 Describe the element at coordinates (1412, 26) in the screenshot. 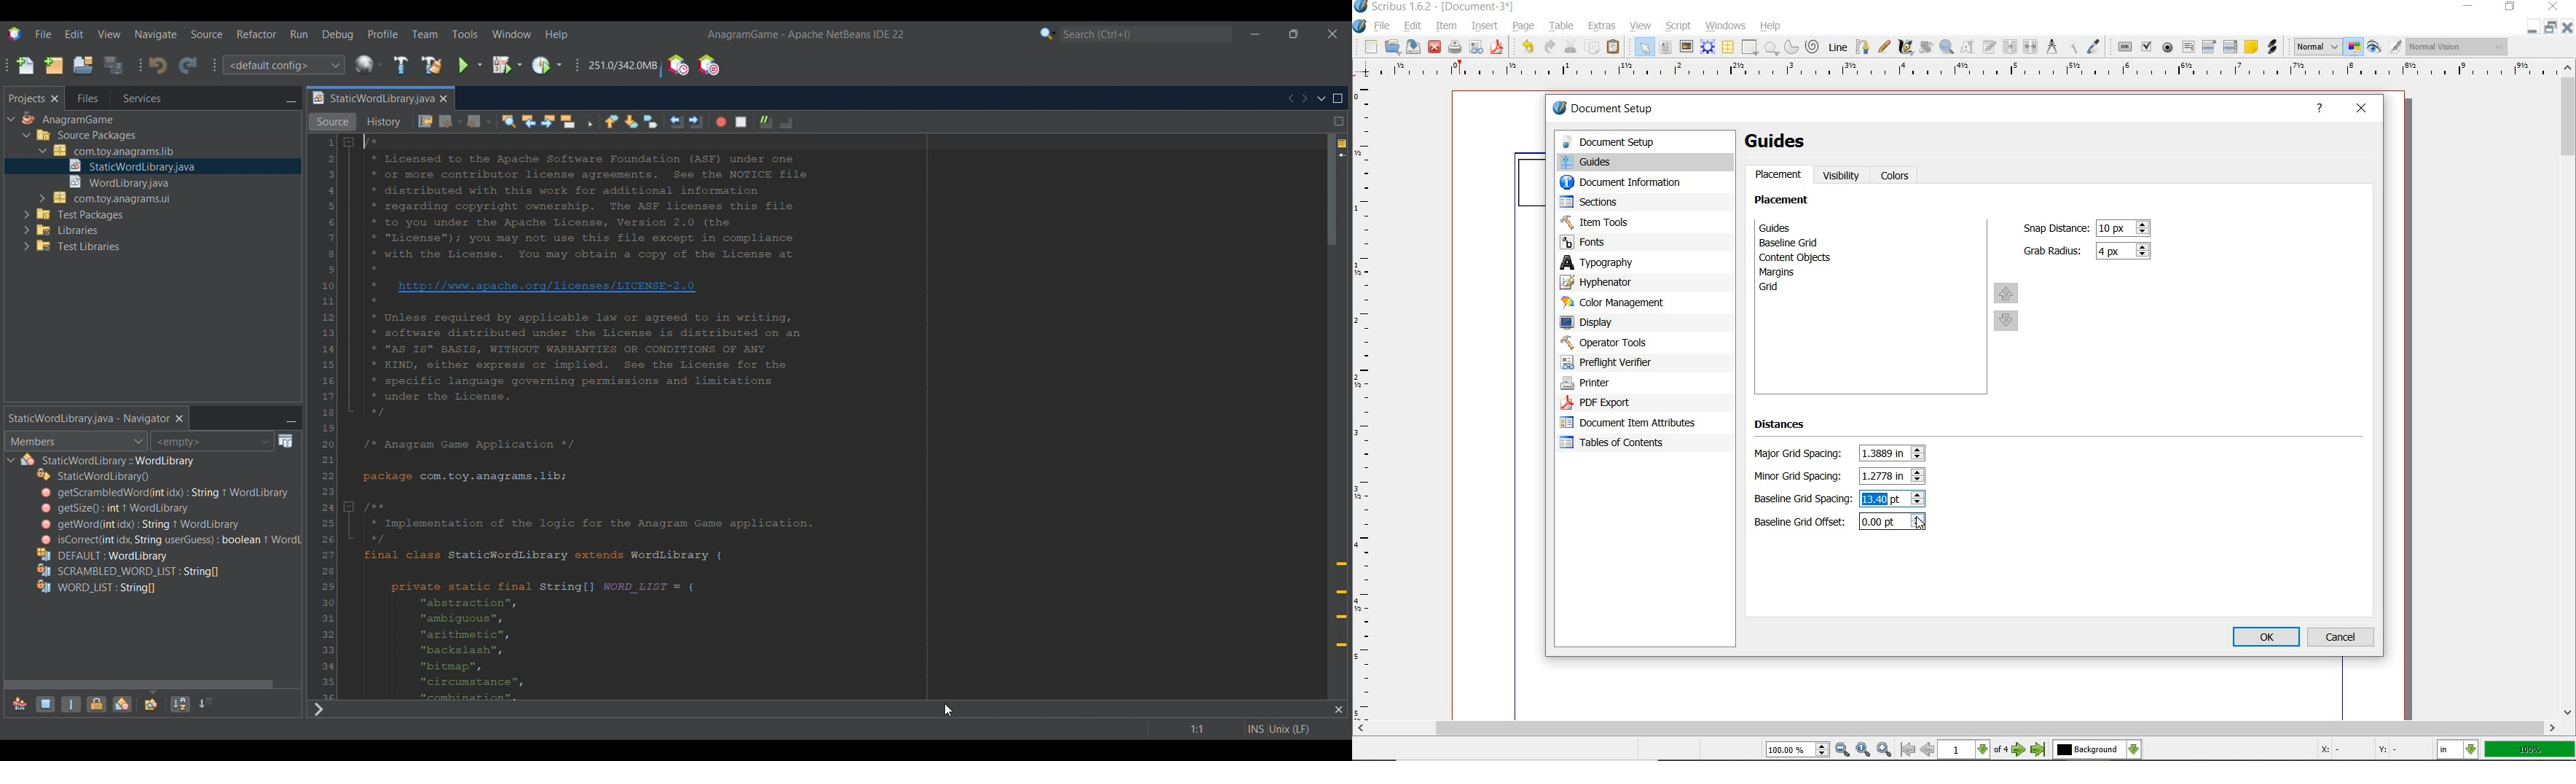

I see `edit` at that location.